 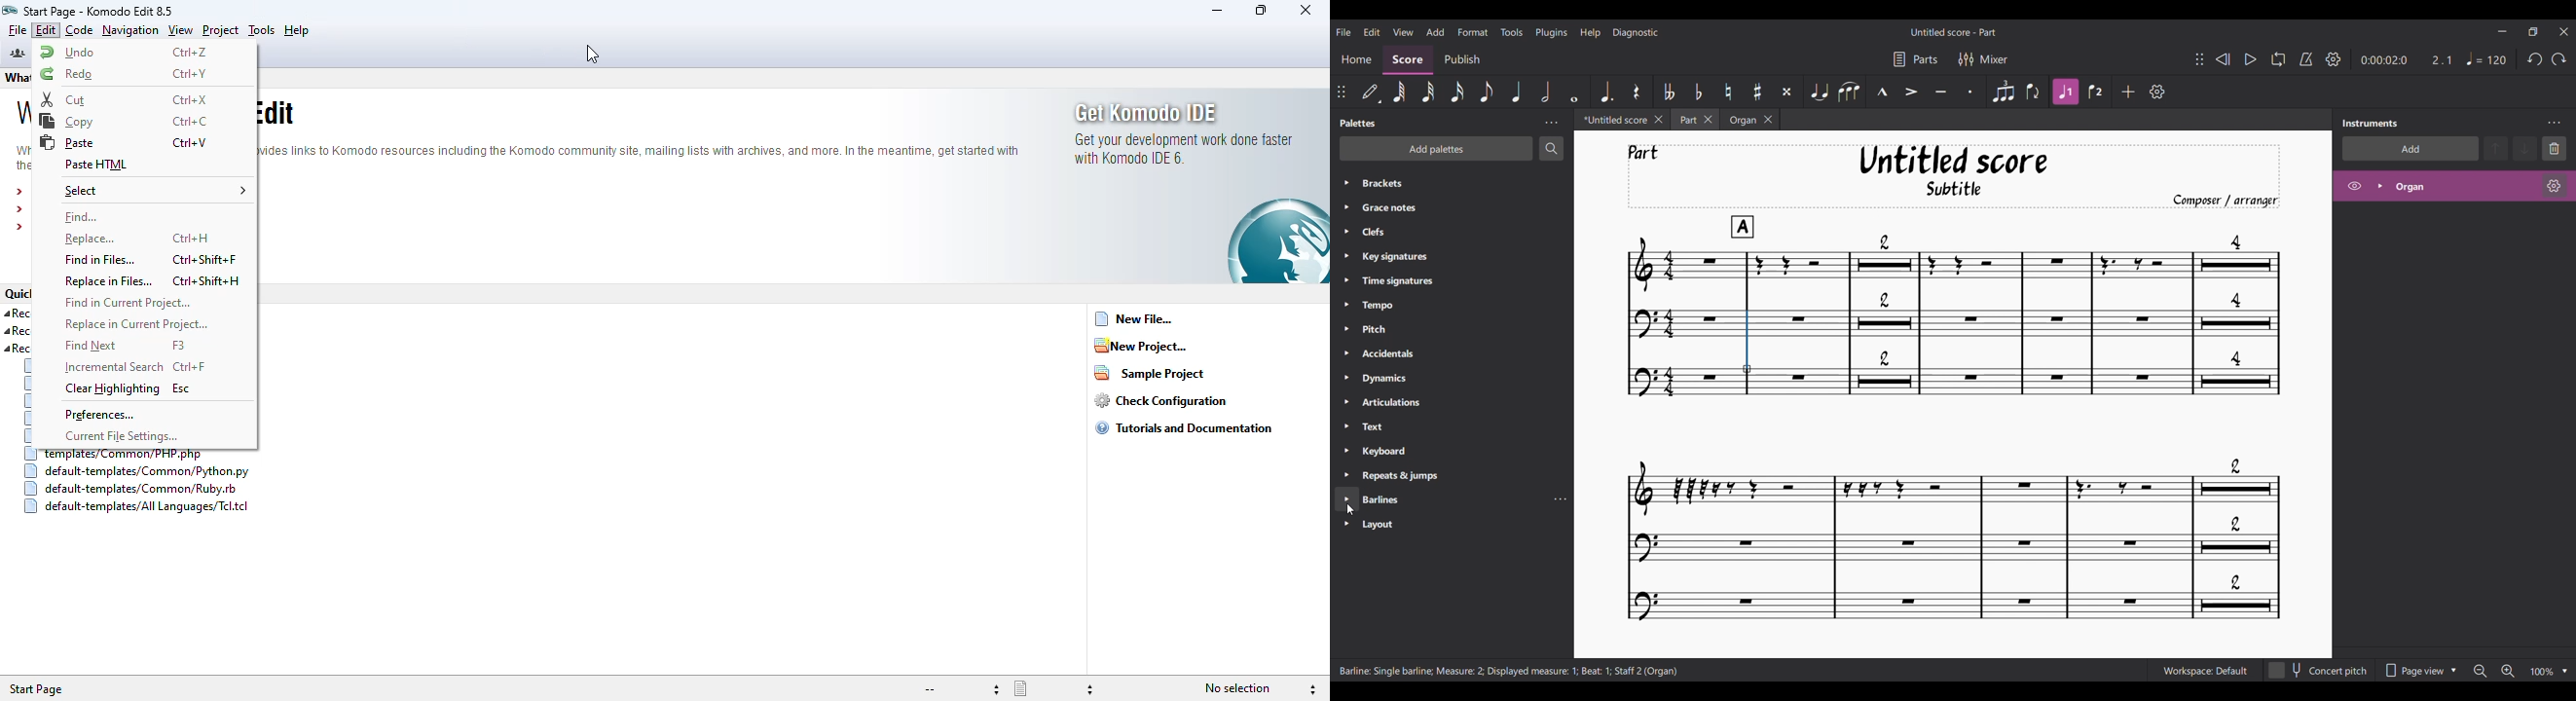 What do you see at coordinates (1141, 345) in the screenshot?
I see `new project` at bounding box center [1141, 345].